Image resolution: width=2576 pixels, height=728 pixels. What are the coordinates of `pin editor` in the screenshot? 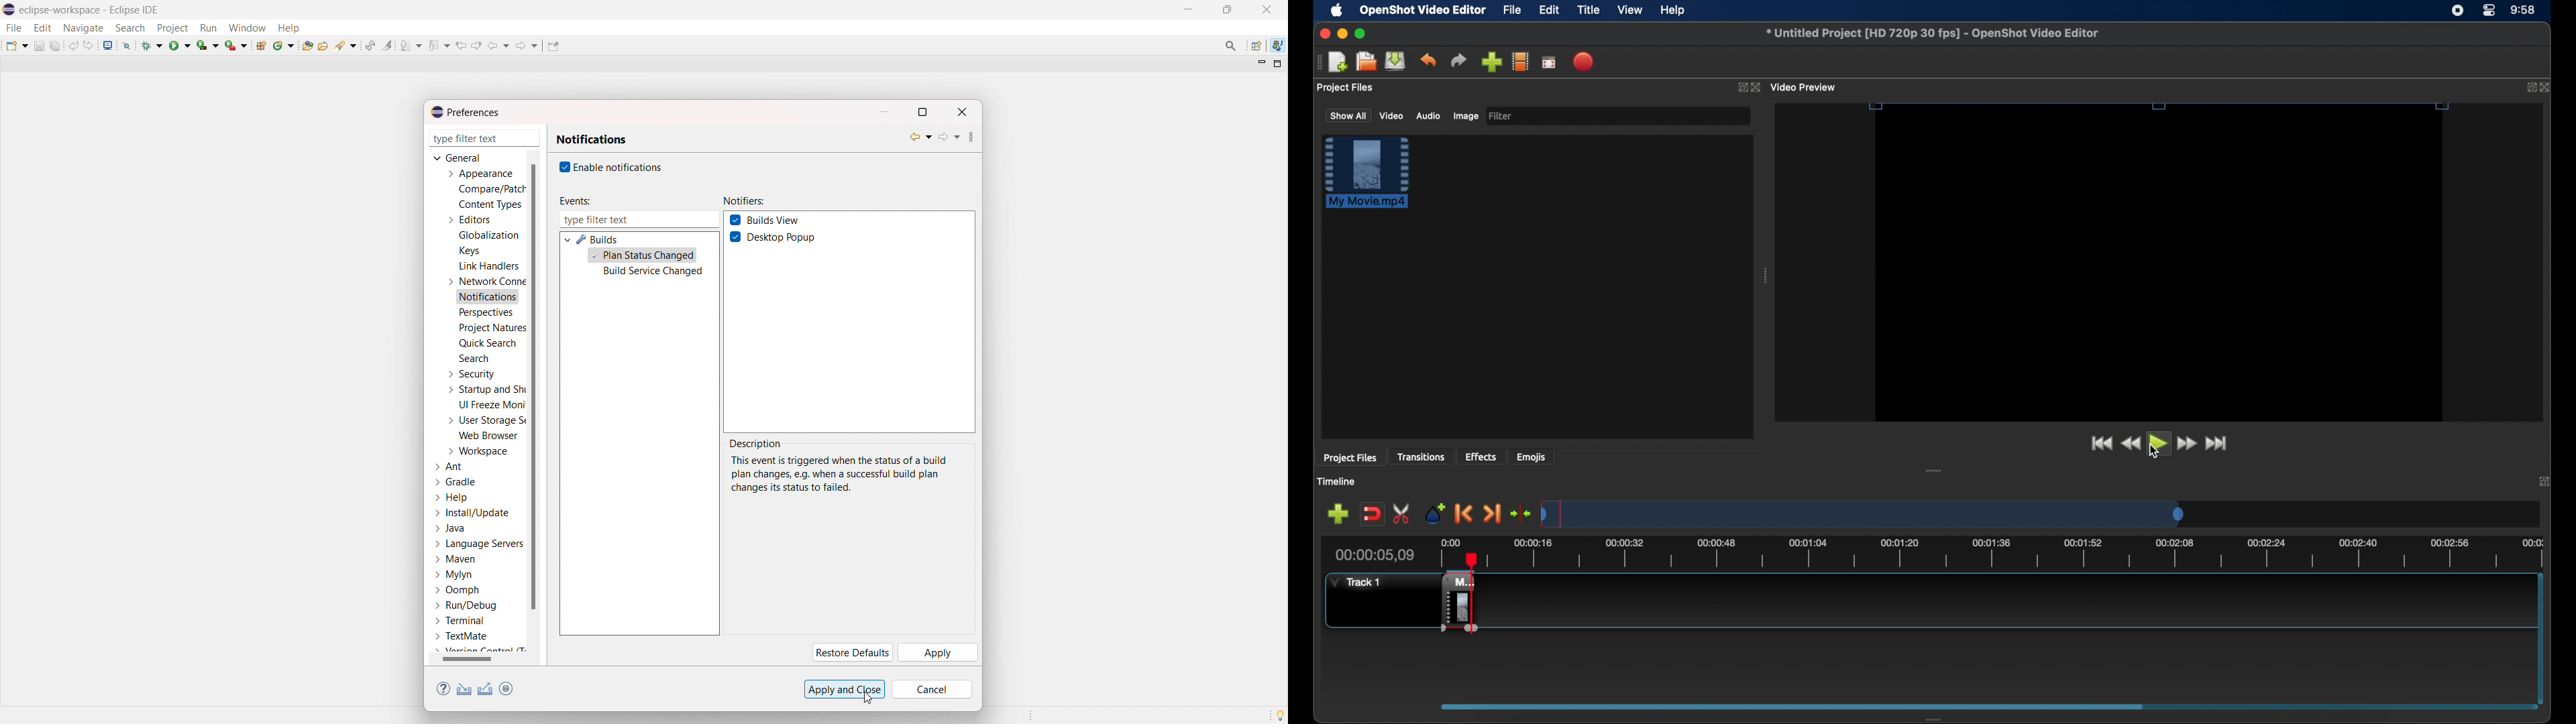 It's located at (553, 46).